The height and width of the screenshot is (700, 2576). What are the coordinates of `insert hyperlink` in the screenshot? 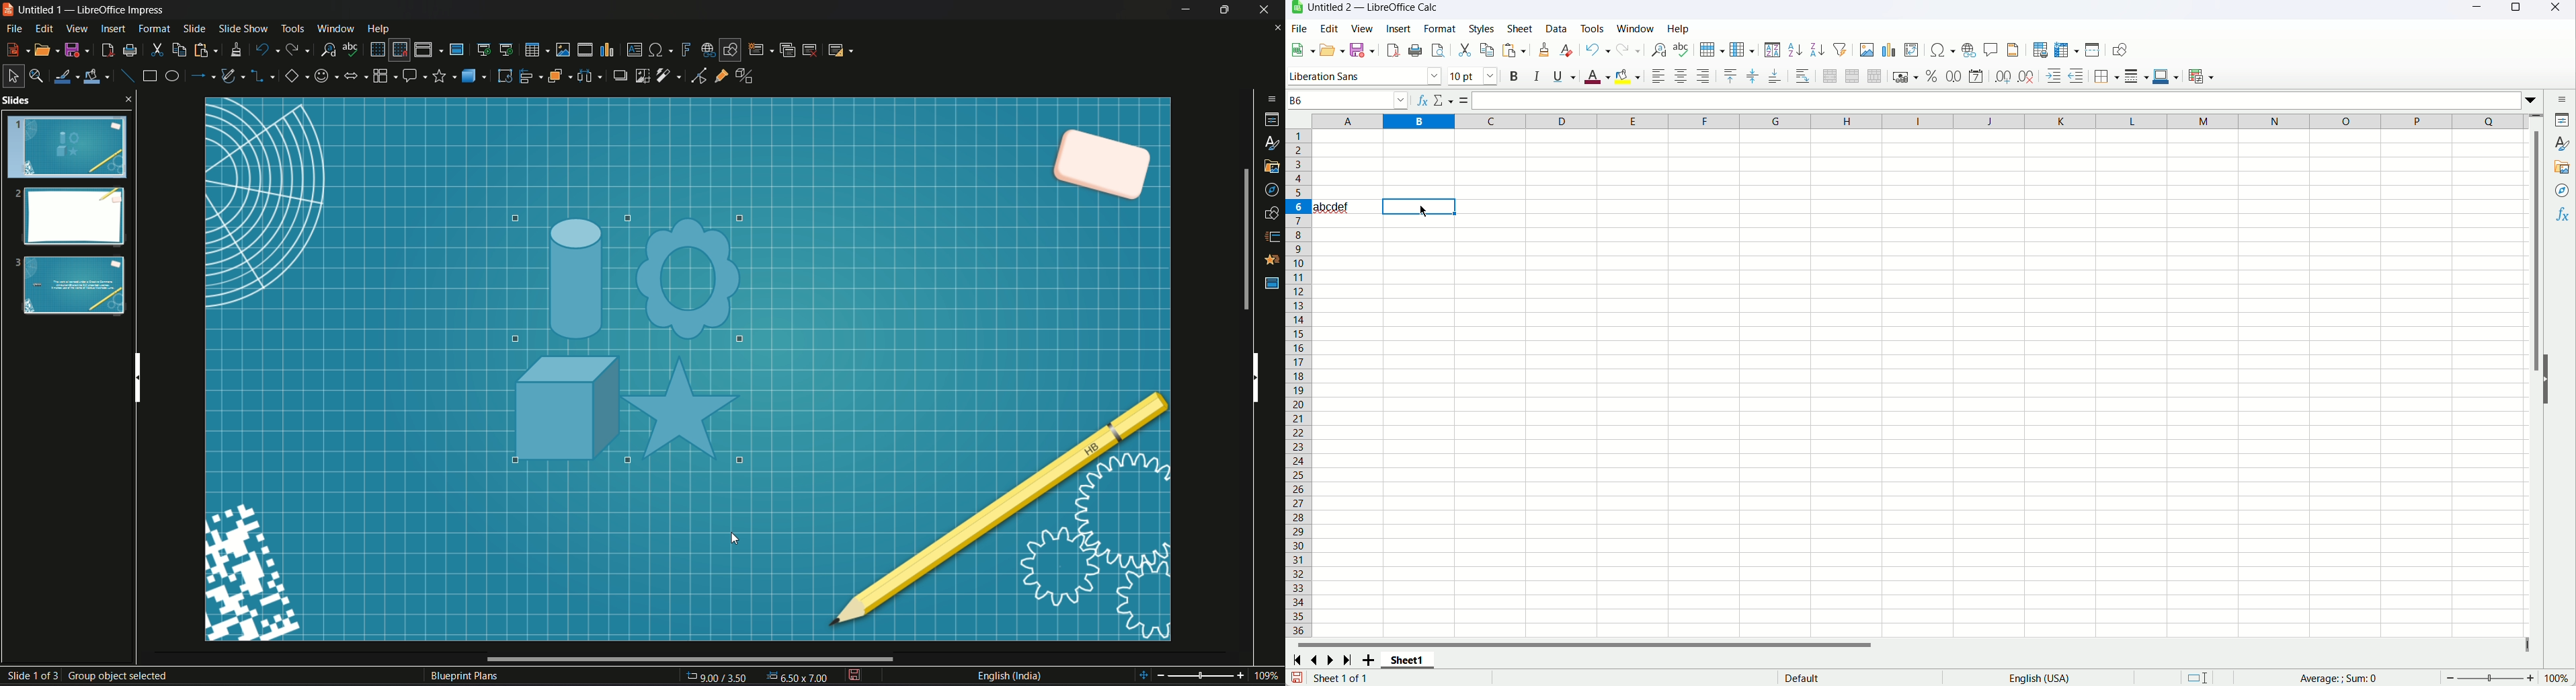 It's located at (1968, 50).